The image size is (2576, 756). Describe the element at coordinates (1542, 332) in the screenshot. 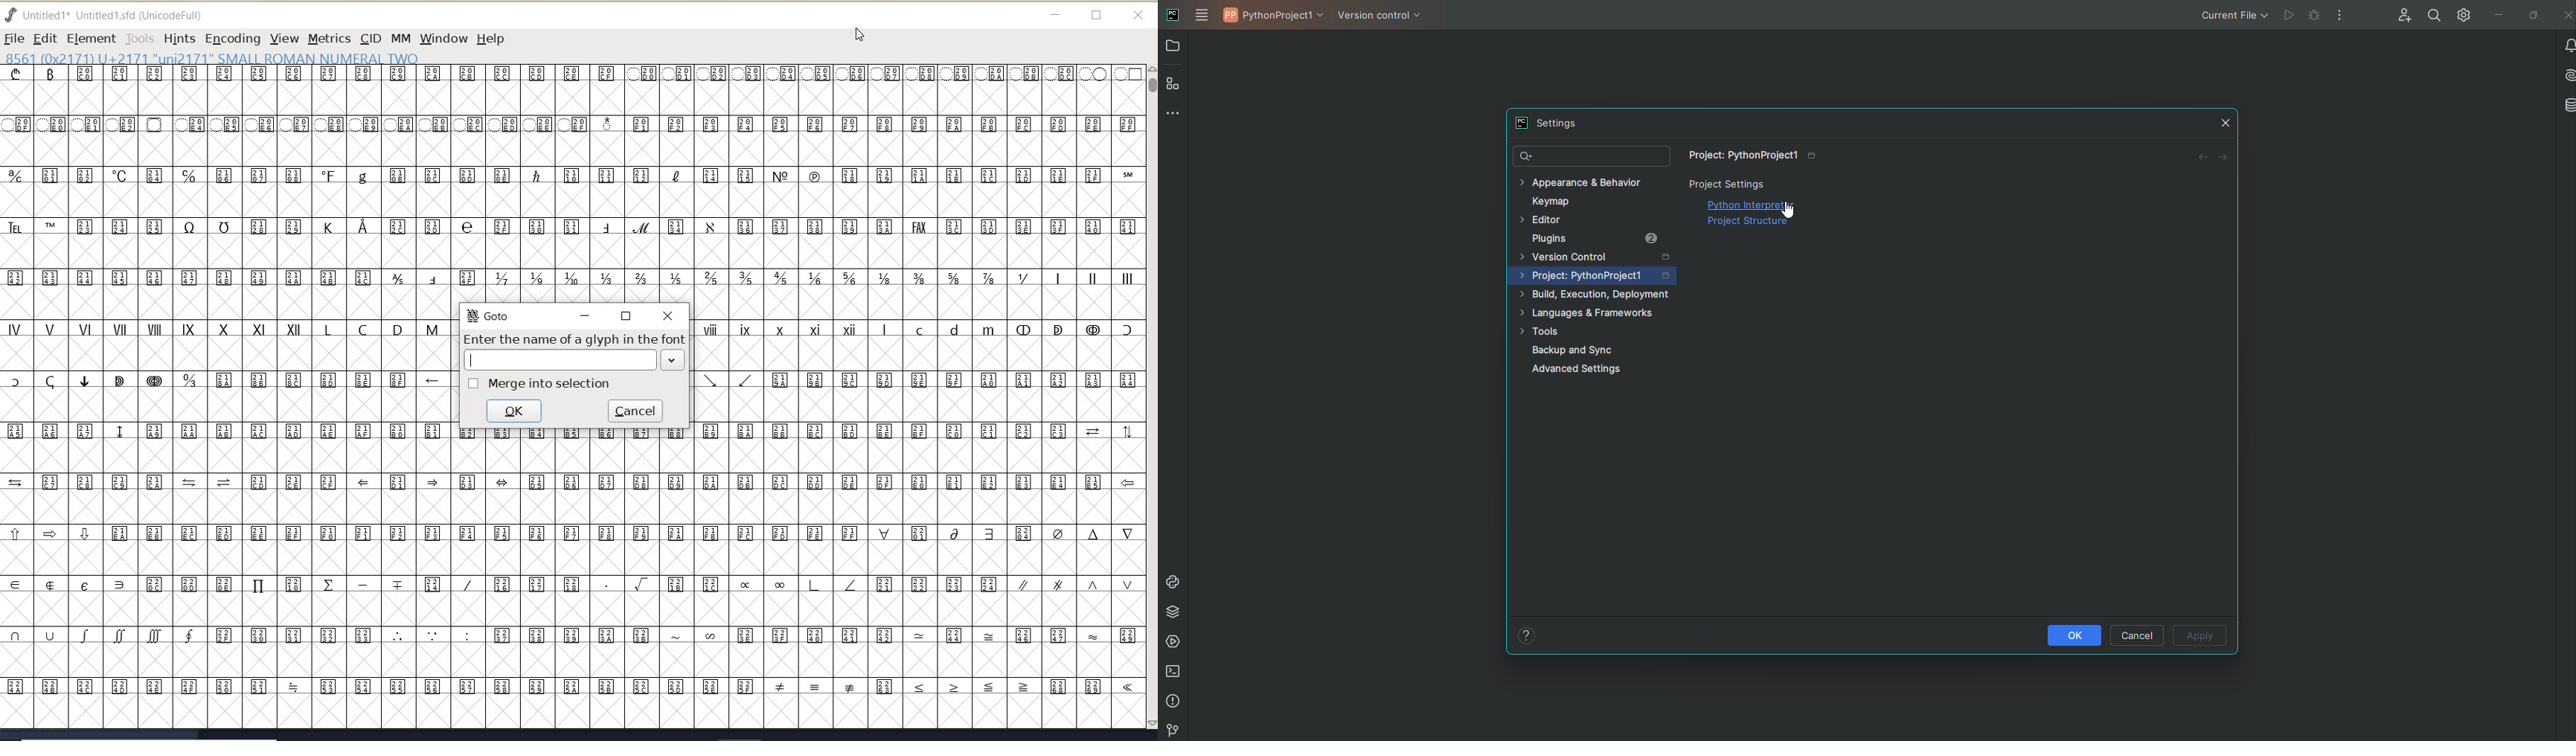

I see `Tools` at that location.